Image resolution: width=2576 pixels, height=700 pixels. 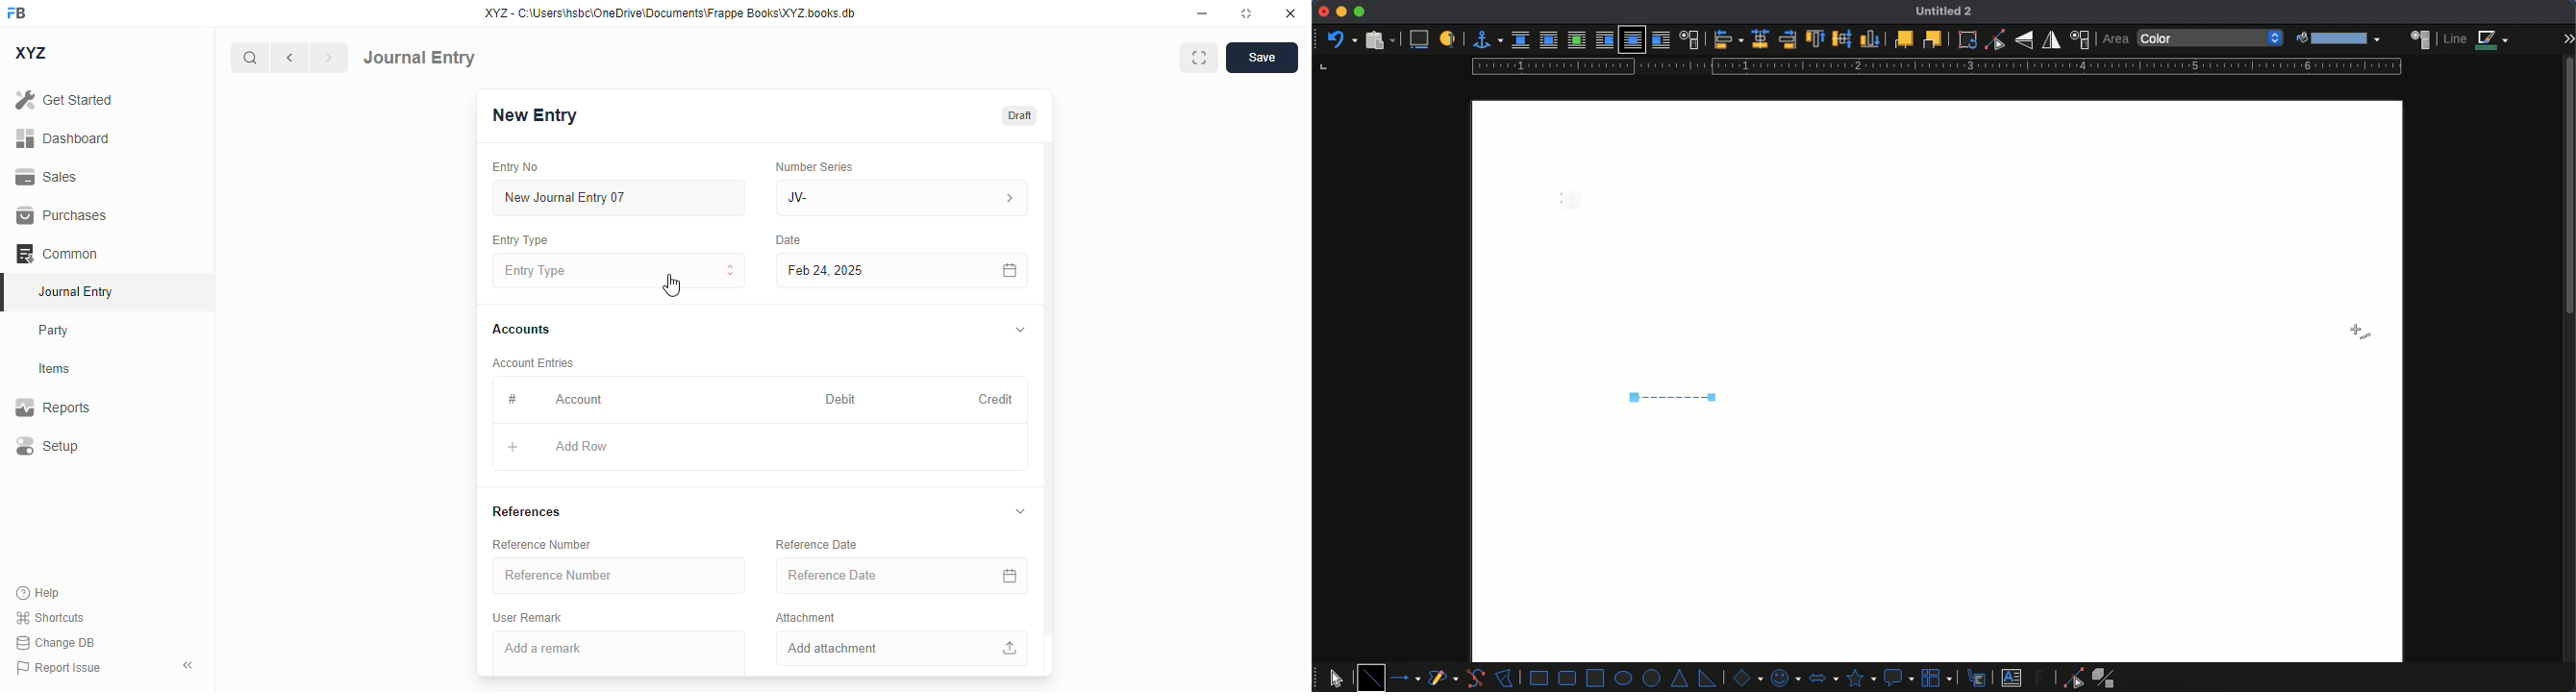 What do you see at coordinates (55, 369) in the screenshot?
I see `items` at bounding box center [55, 369].